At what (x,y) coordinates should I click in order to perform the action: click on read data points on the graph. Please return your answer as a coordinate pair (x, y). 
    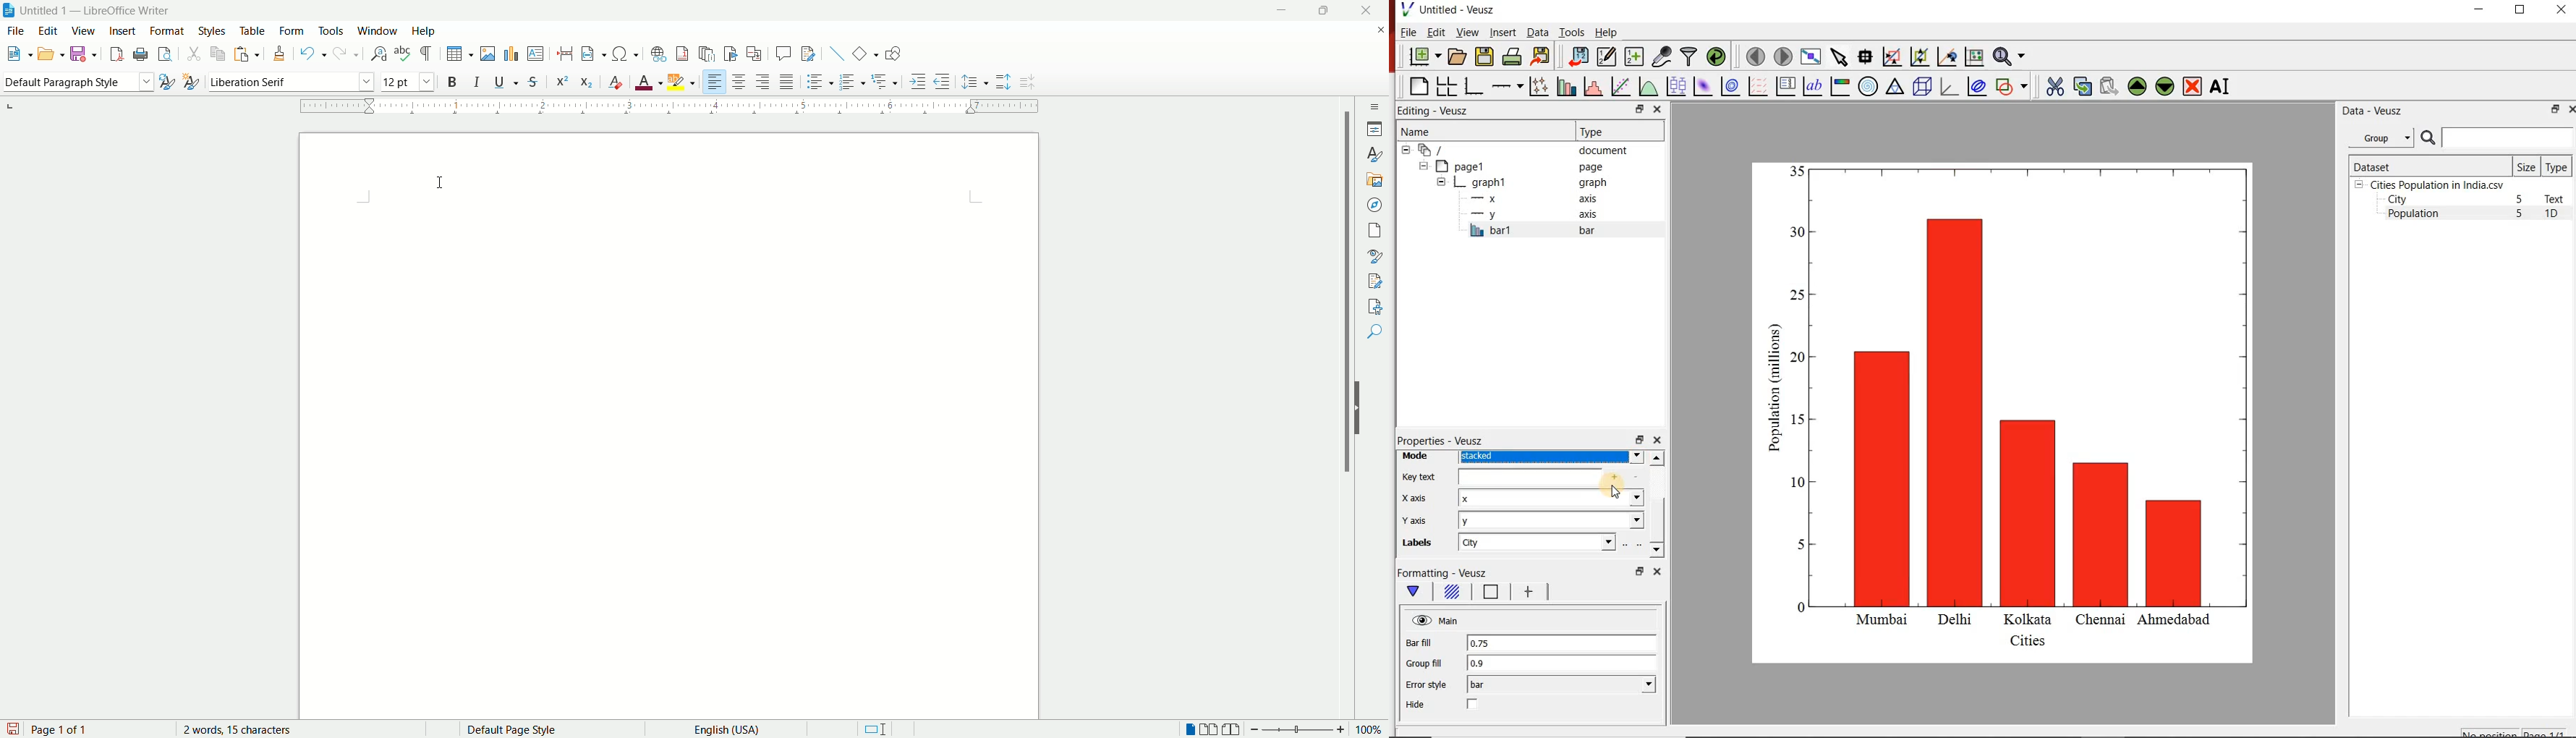
    Looking at the image, I should click on (1865, 55).